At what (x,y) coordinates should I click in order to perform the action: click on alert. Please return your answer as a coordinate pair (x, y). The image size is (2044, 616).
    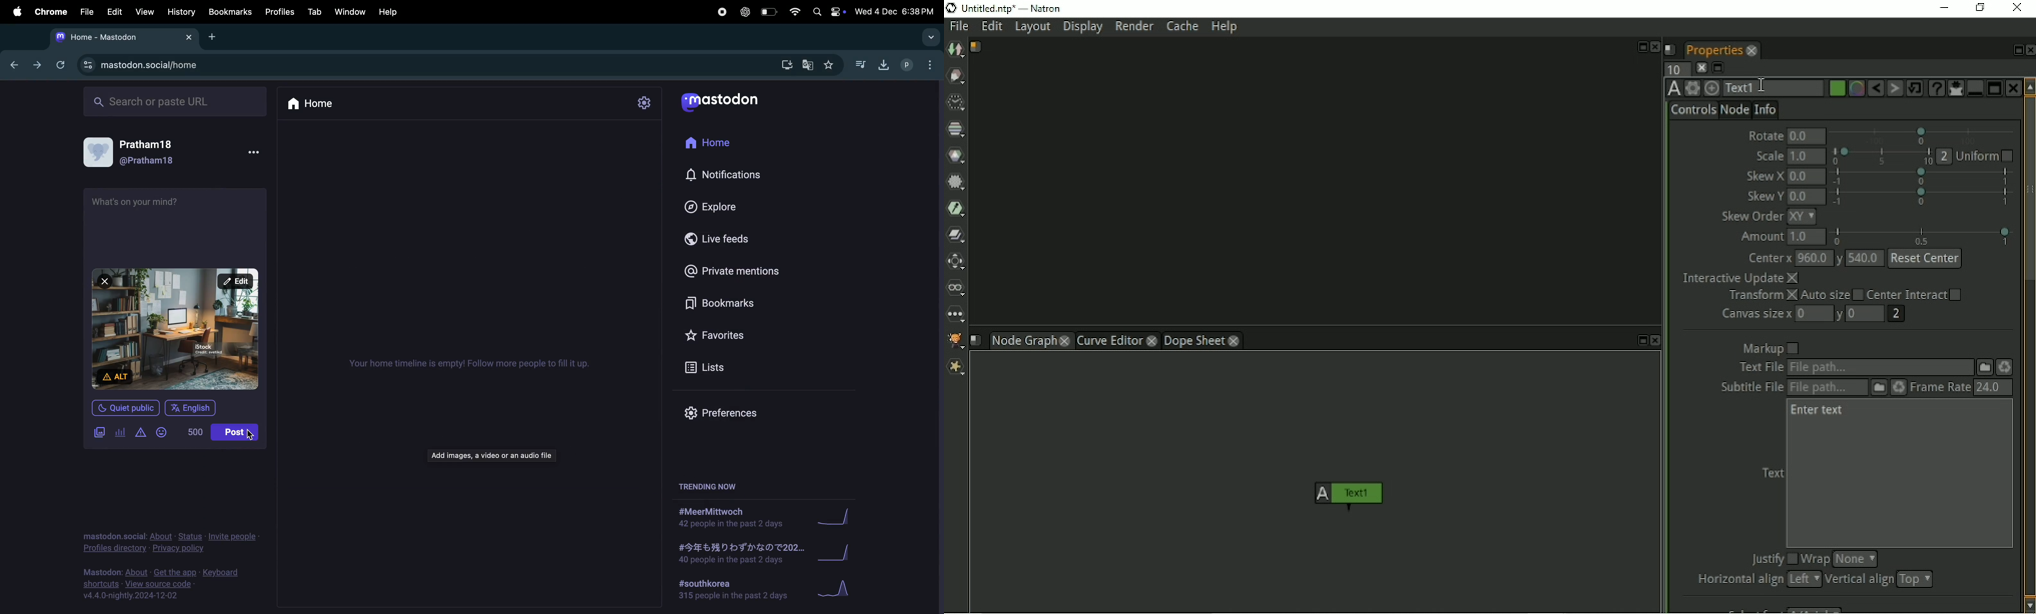
    Looking at the image, I should click on (139, 432).